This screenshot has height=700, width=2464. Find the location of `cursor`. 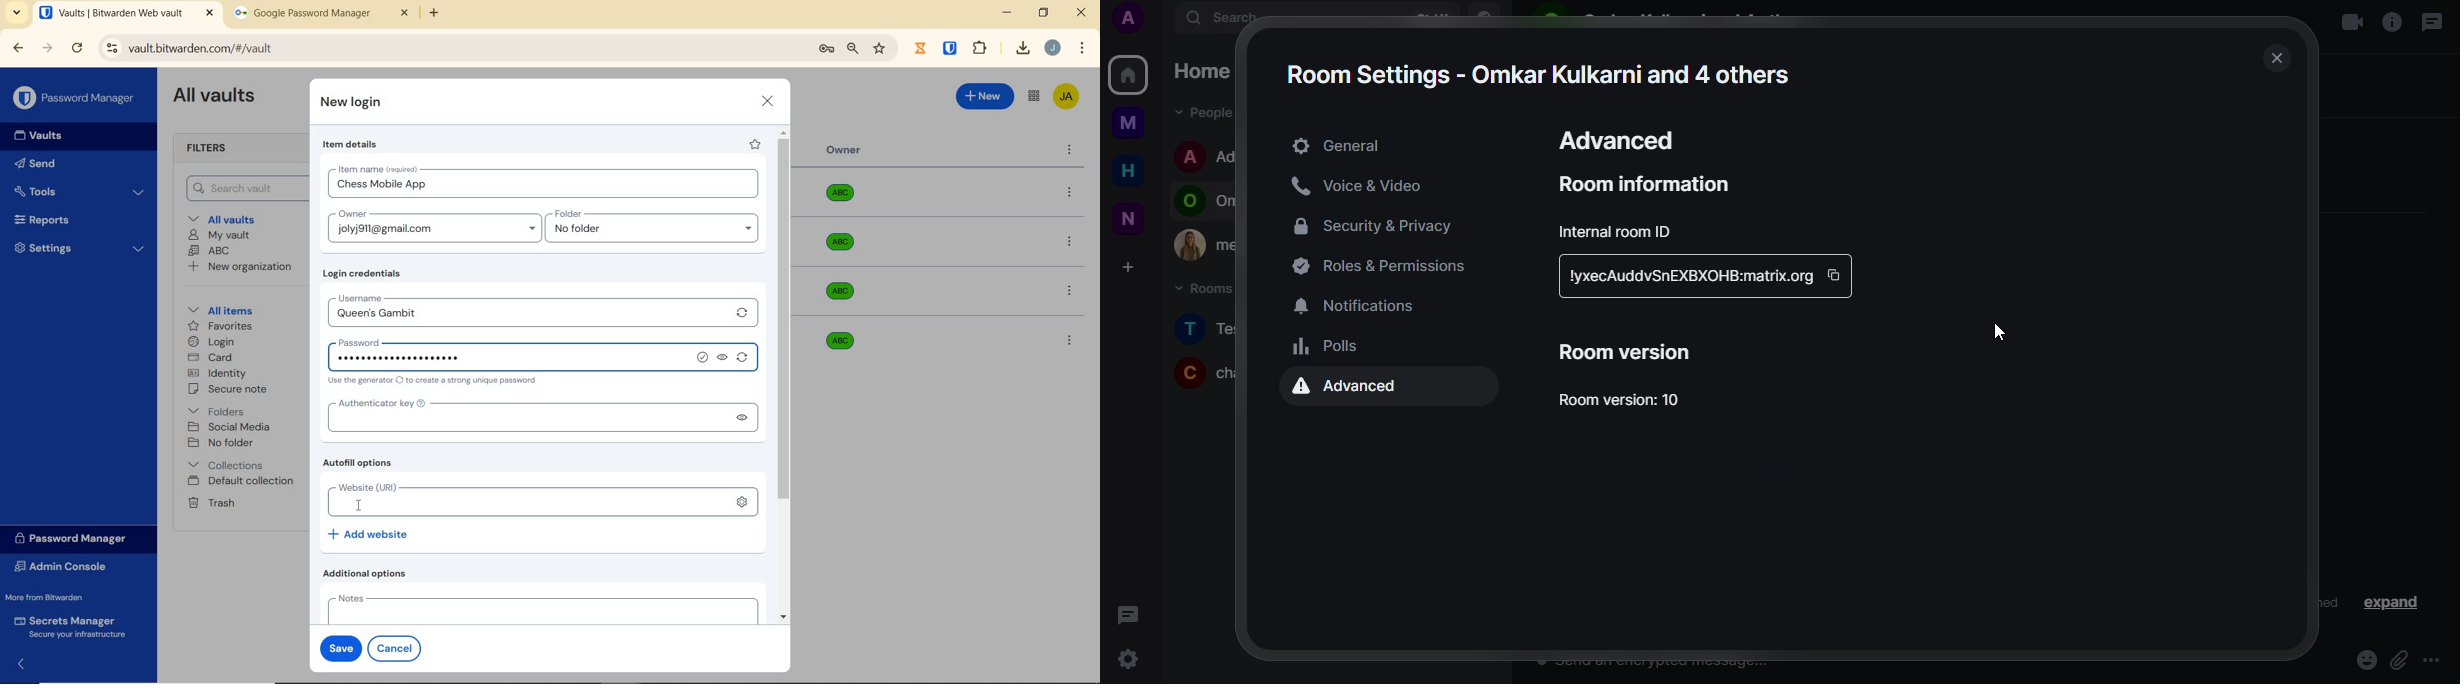

cursor is located at coordinates (360, 506).